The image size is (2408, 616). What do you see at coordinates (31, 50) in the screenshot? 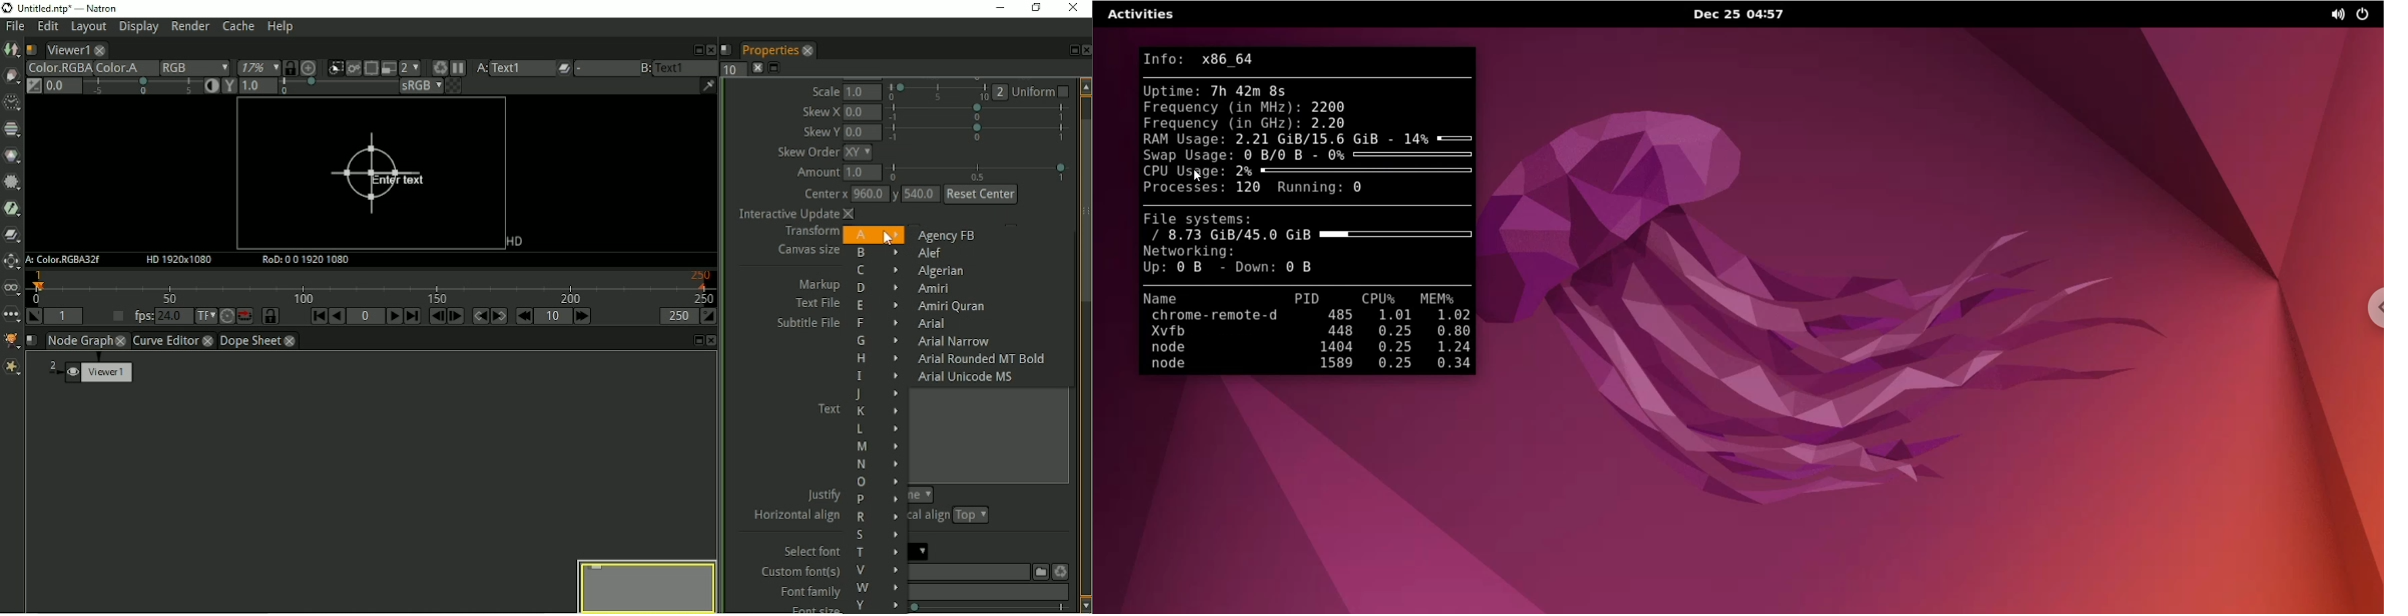
I see `Script name` at bounding box center [31, 50].